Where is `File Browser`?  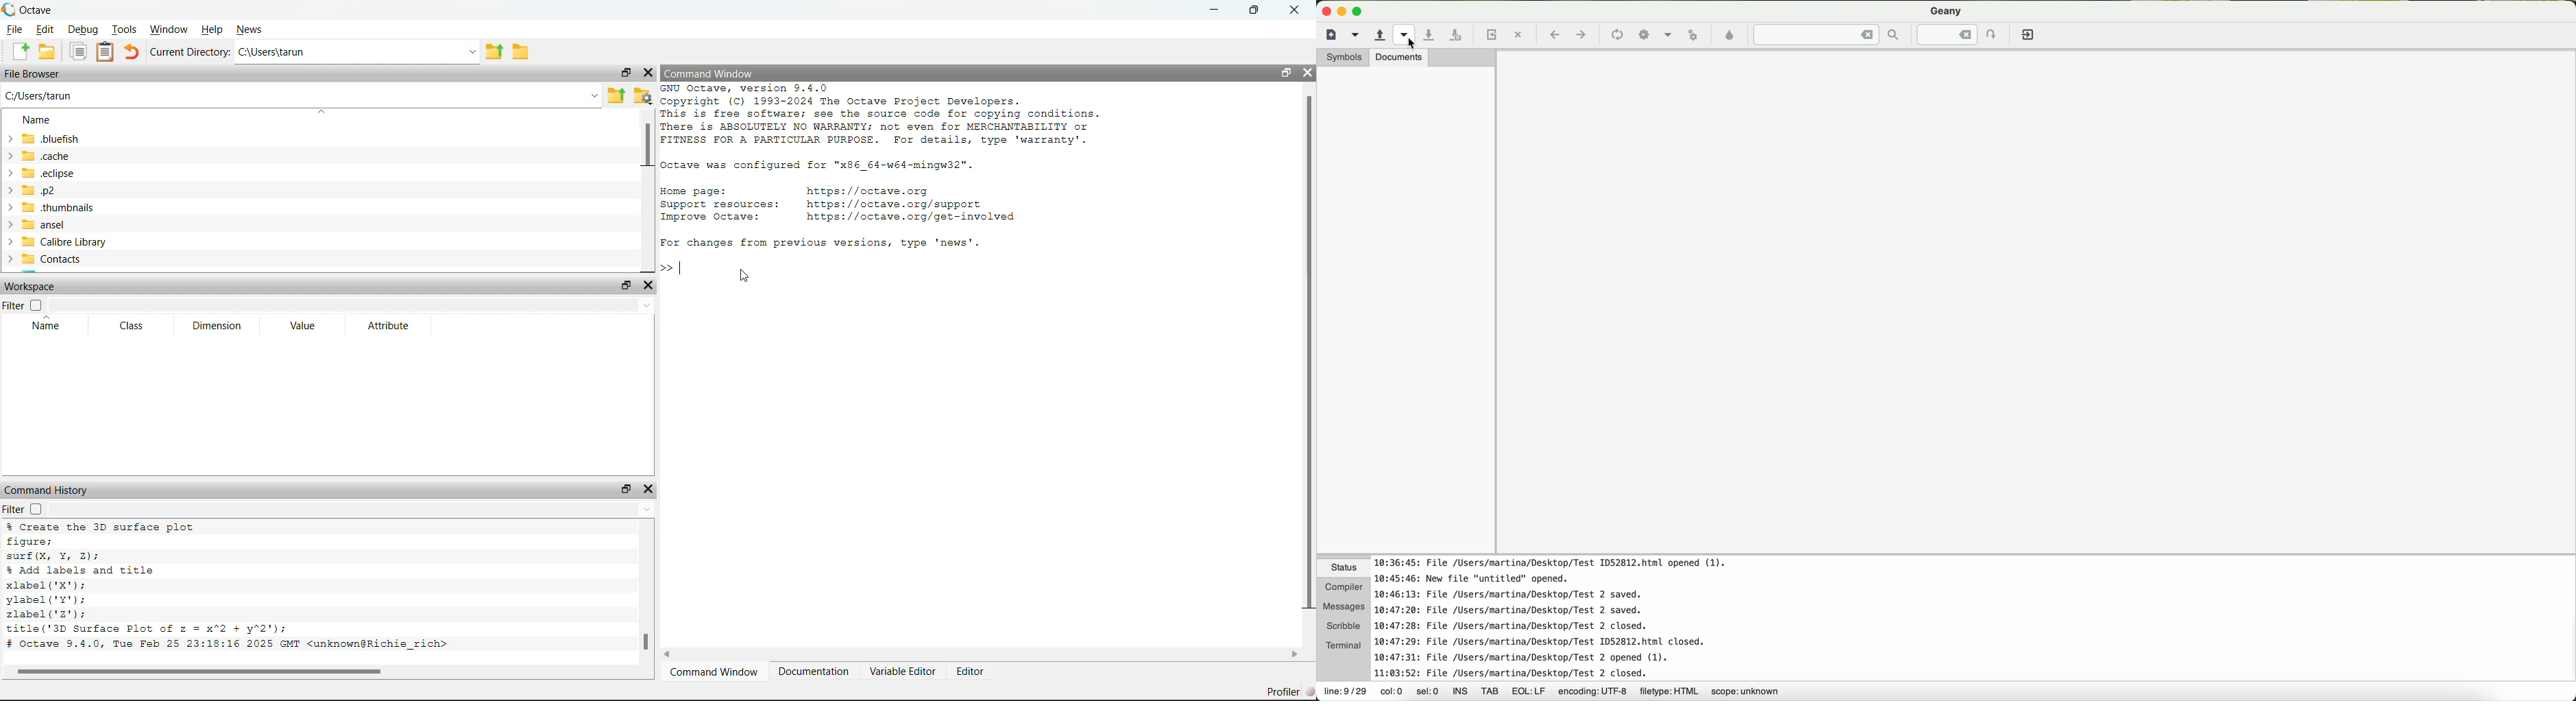 File Browser is located at coordinates (33, 73).